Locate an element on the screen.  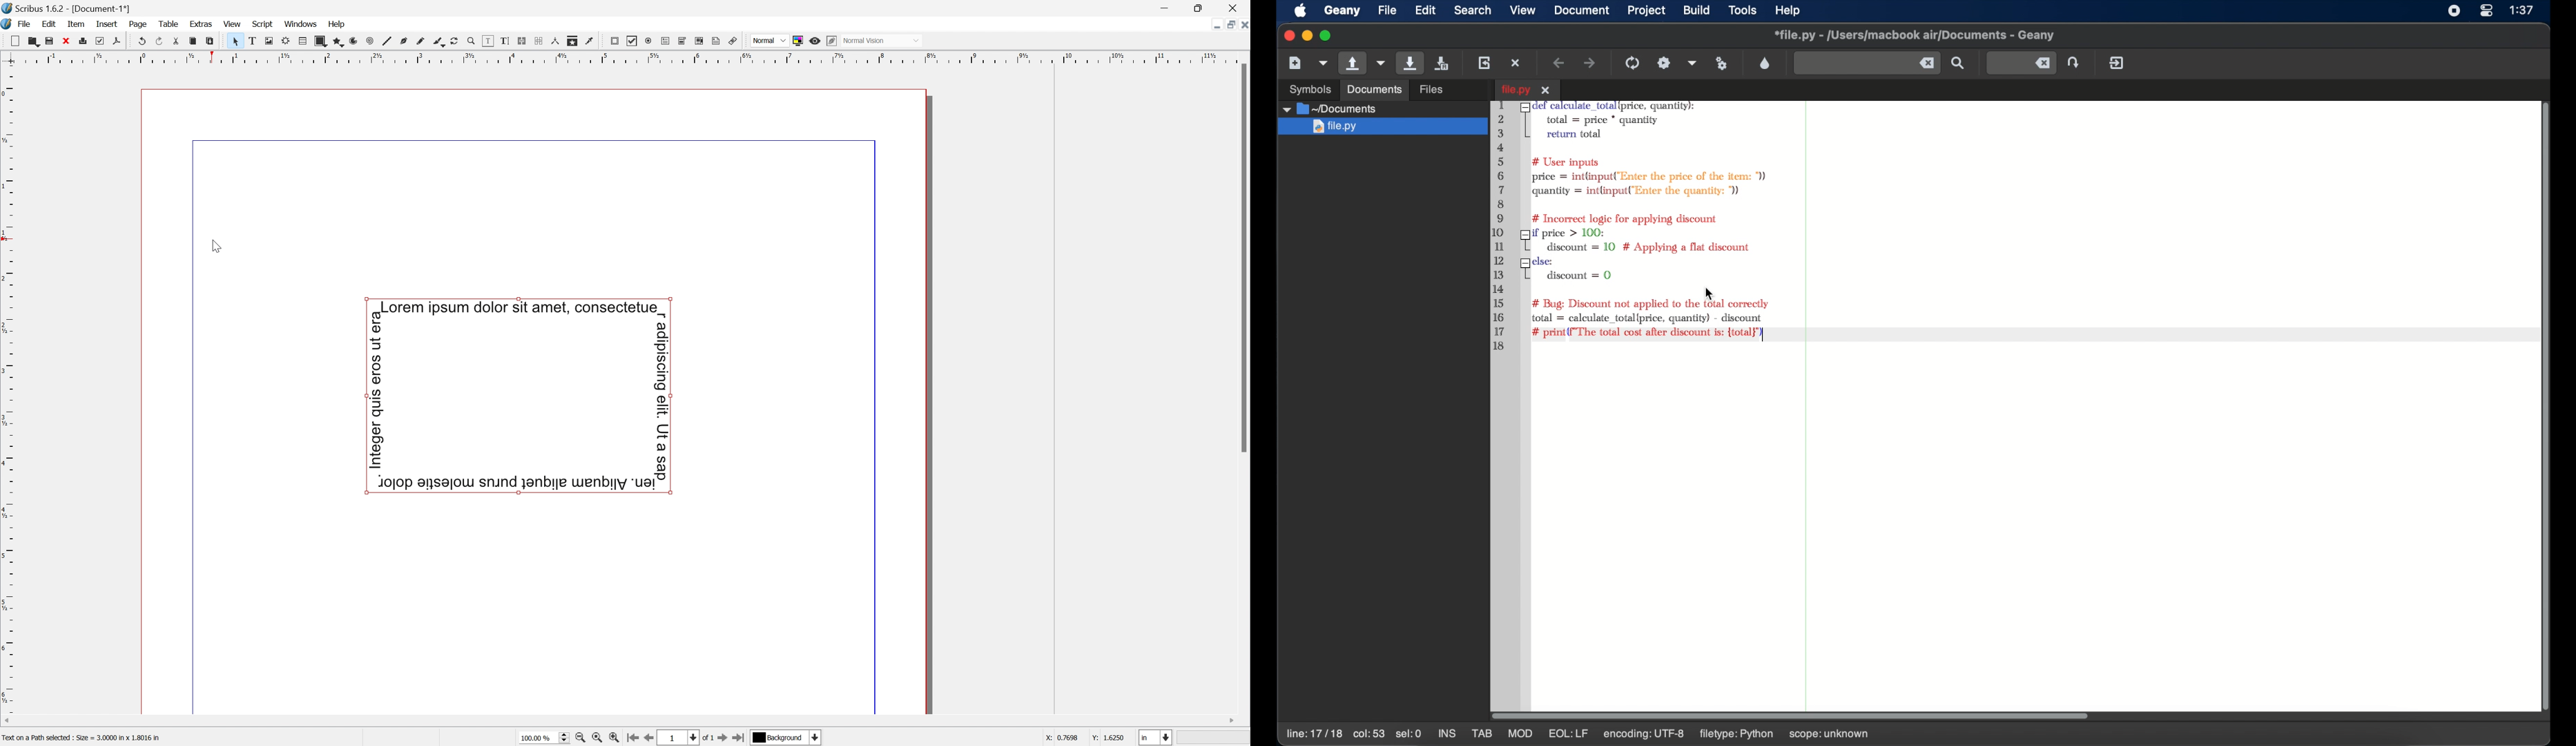
of 1 is located at coordinates (706, 739).